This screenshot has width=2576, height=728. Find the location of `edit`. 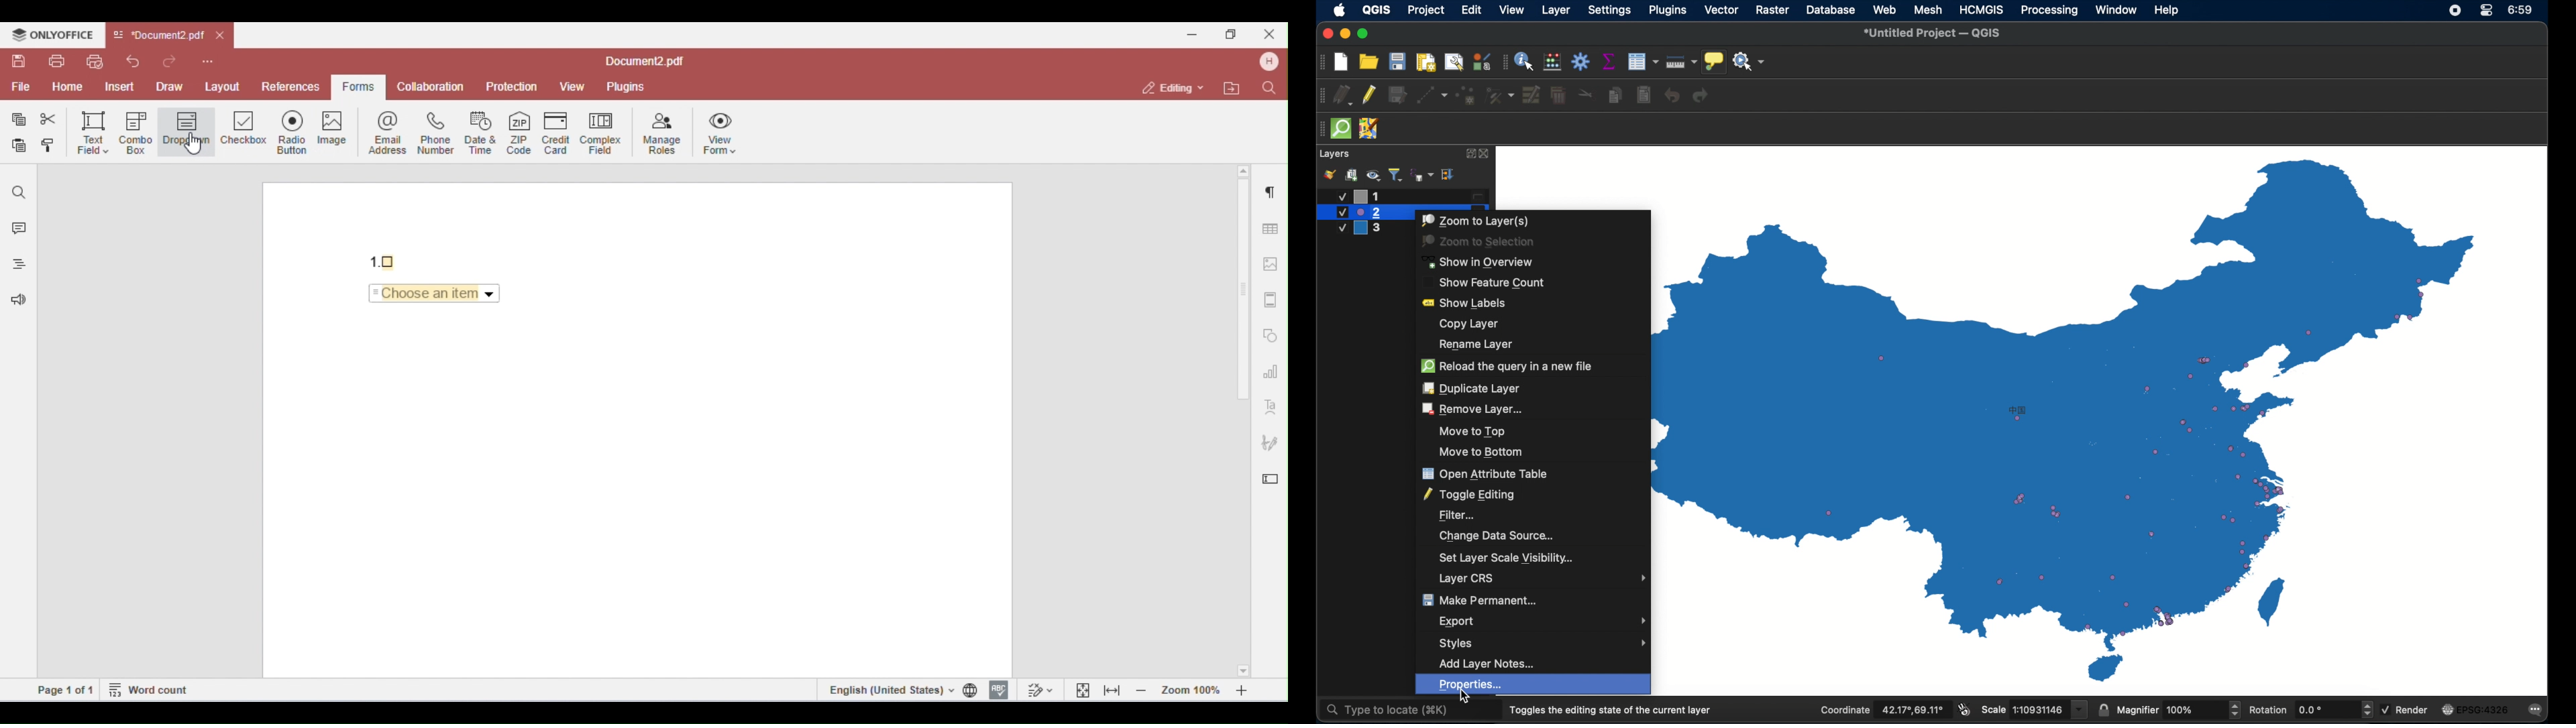

edit is located at coordinates (1472, 9).